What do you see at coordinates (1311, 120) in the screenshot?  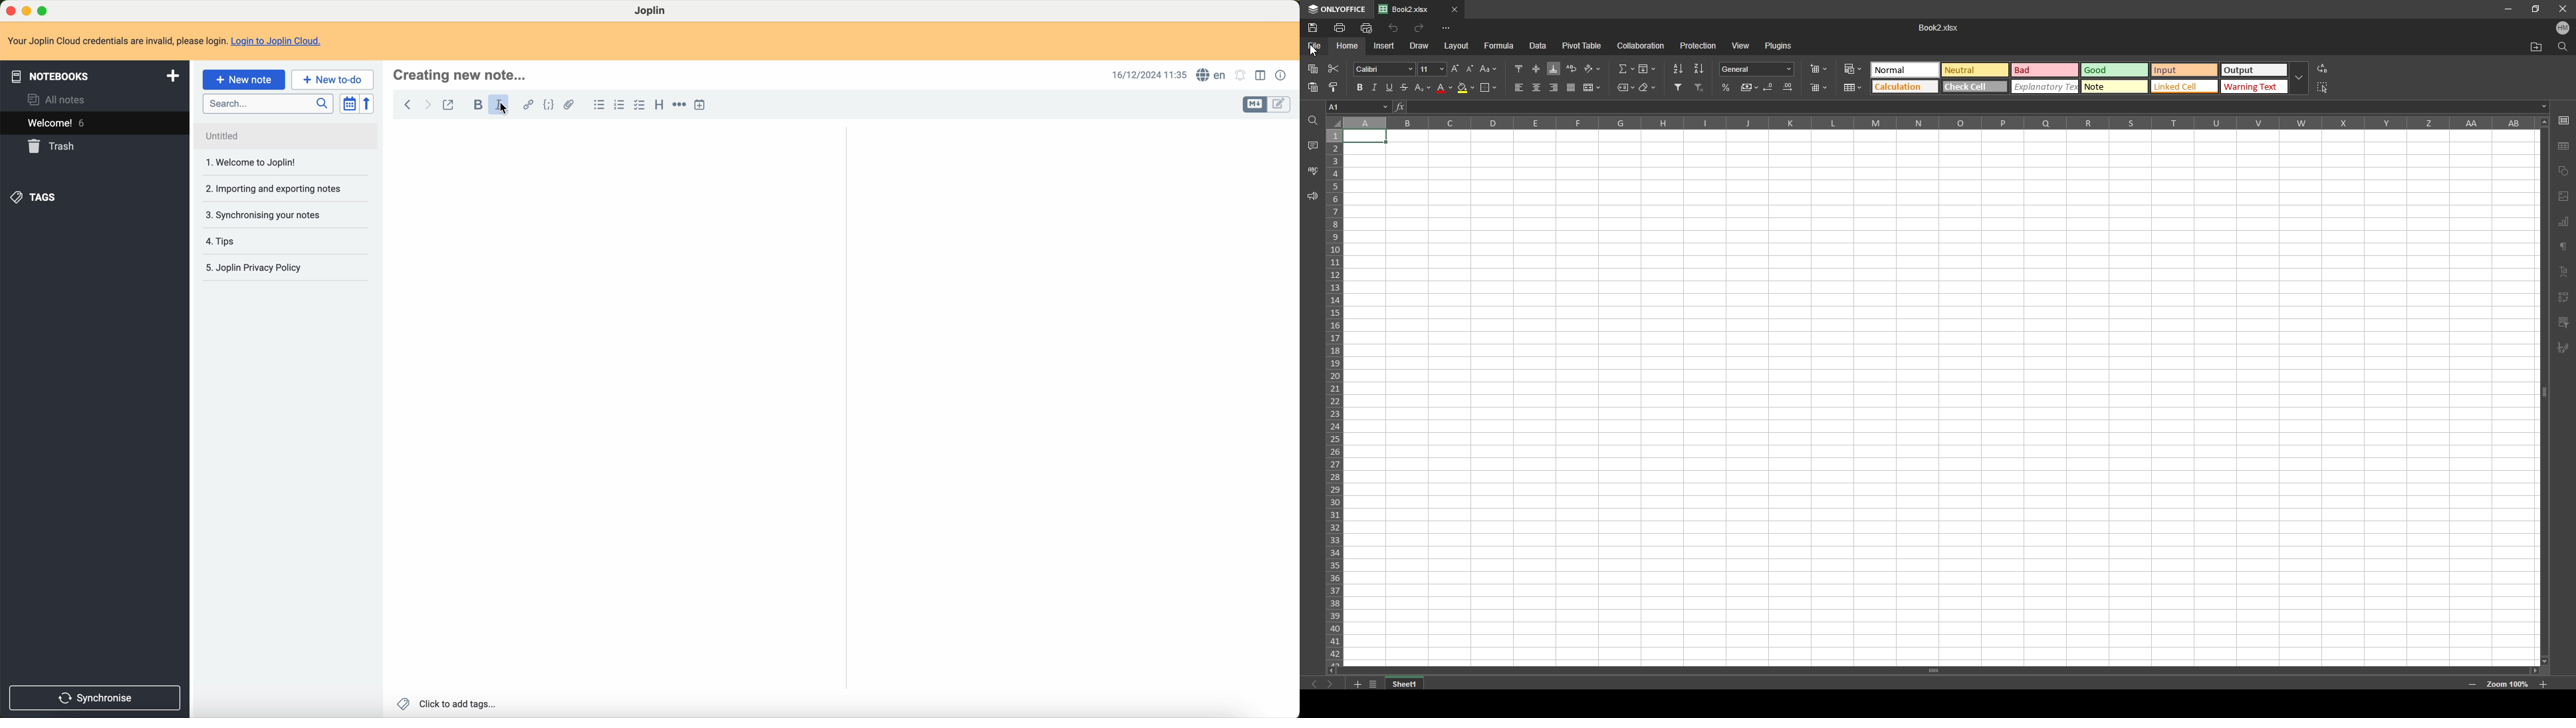 I see `search` at bounding box center [1311, 120].